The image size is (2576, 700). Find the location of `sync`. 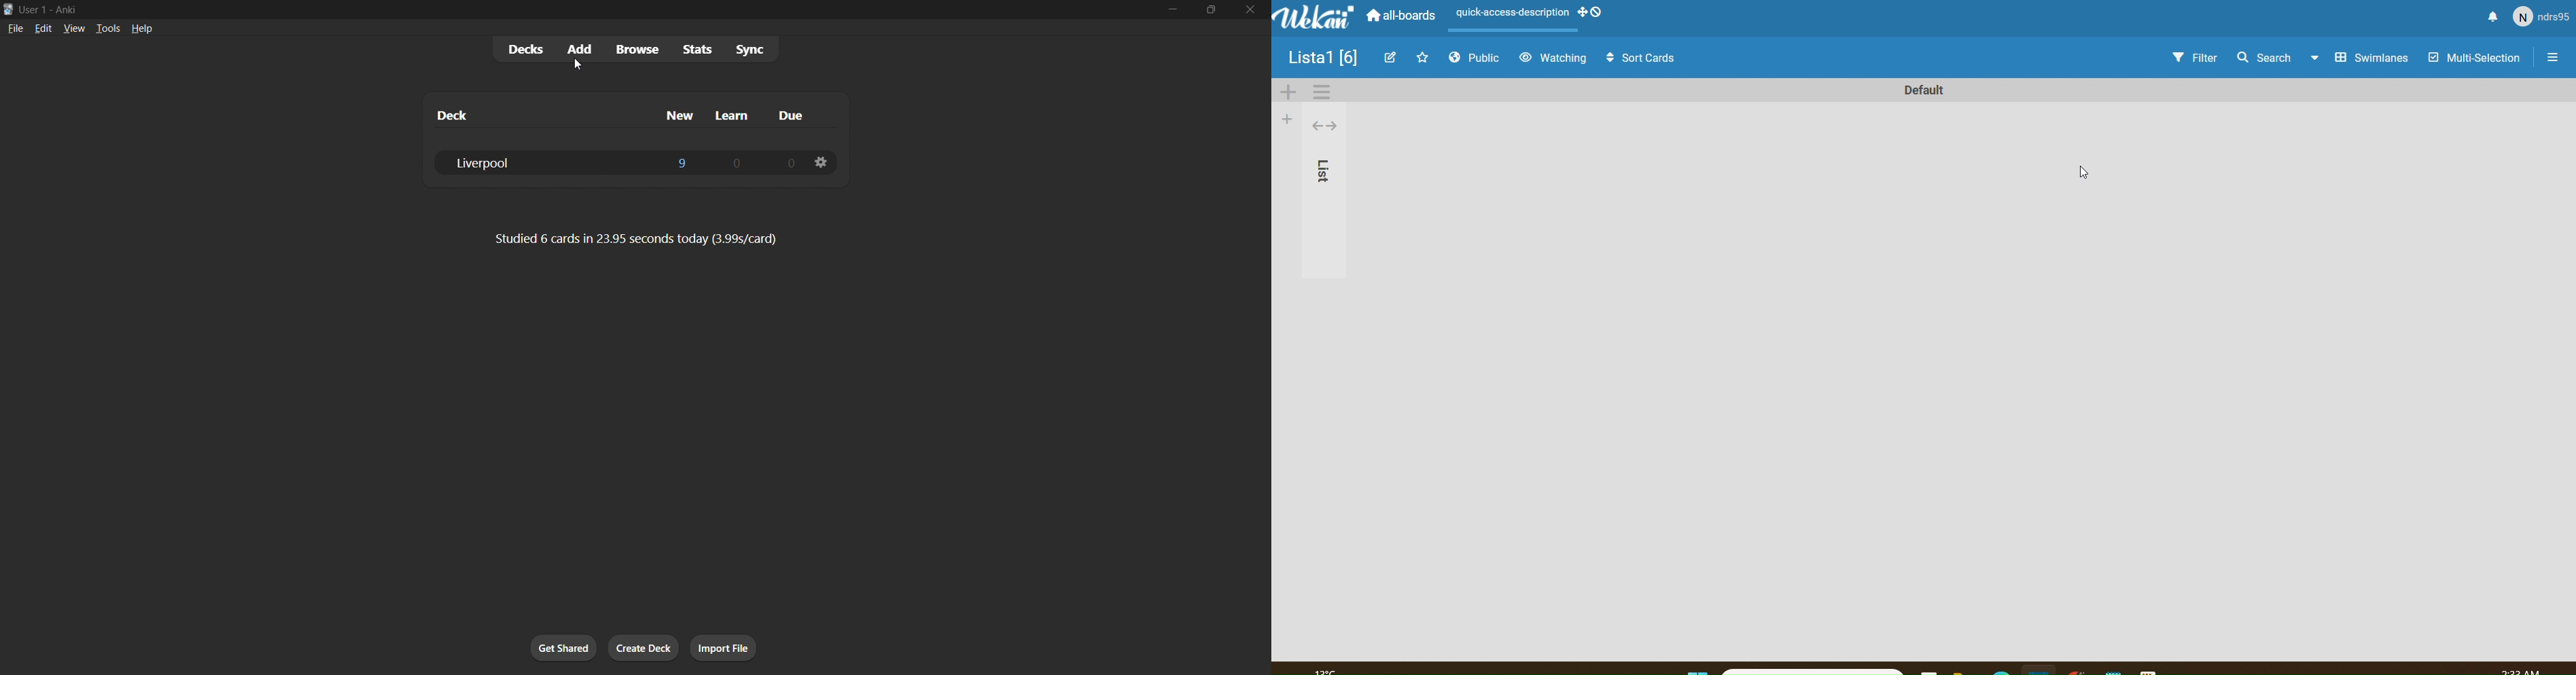

sync is located at coordinates (748, 50).